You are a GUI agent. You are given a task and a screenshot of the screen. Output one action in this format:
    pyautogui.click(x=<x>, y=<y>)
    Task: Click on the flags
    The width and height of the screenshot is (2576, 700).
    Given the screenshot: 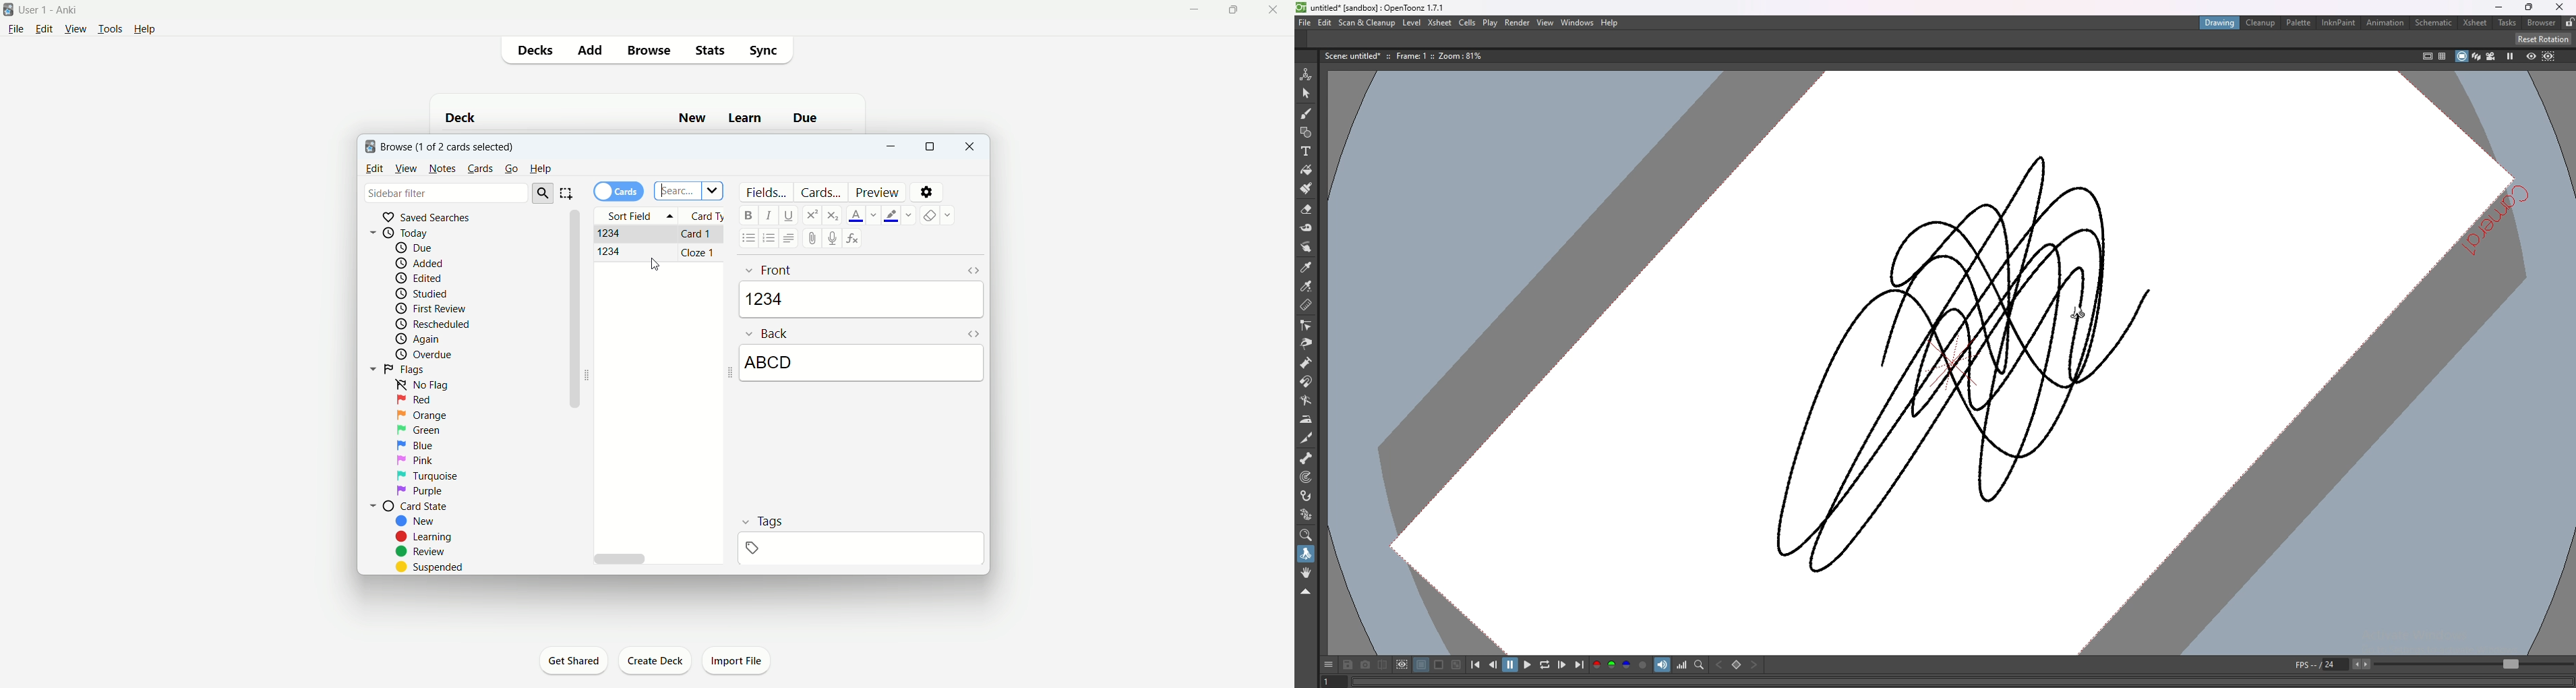 What is the action you would take?
    pyautogui.click(x=396, y=368)
    